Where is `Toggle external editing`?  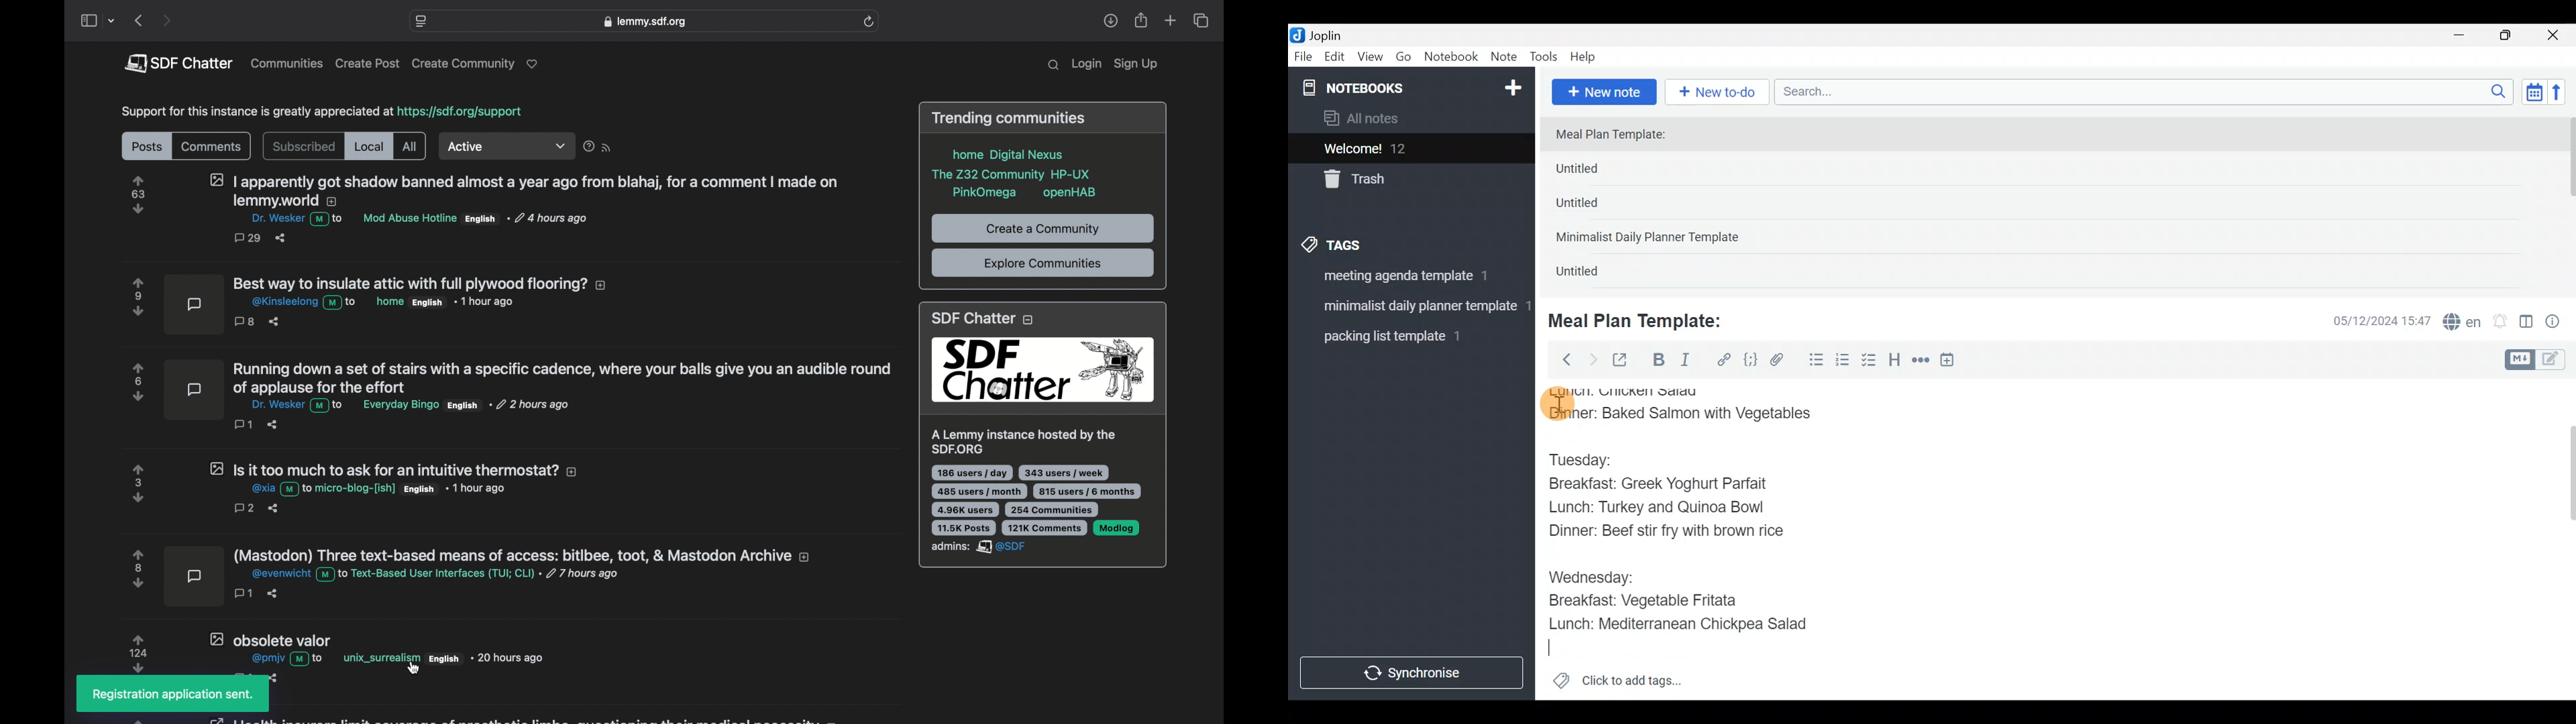
Toggle external editing is located at coordinates (1625, 361).